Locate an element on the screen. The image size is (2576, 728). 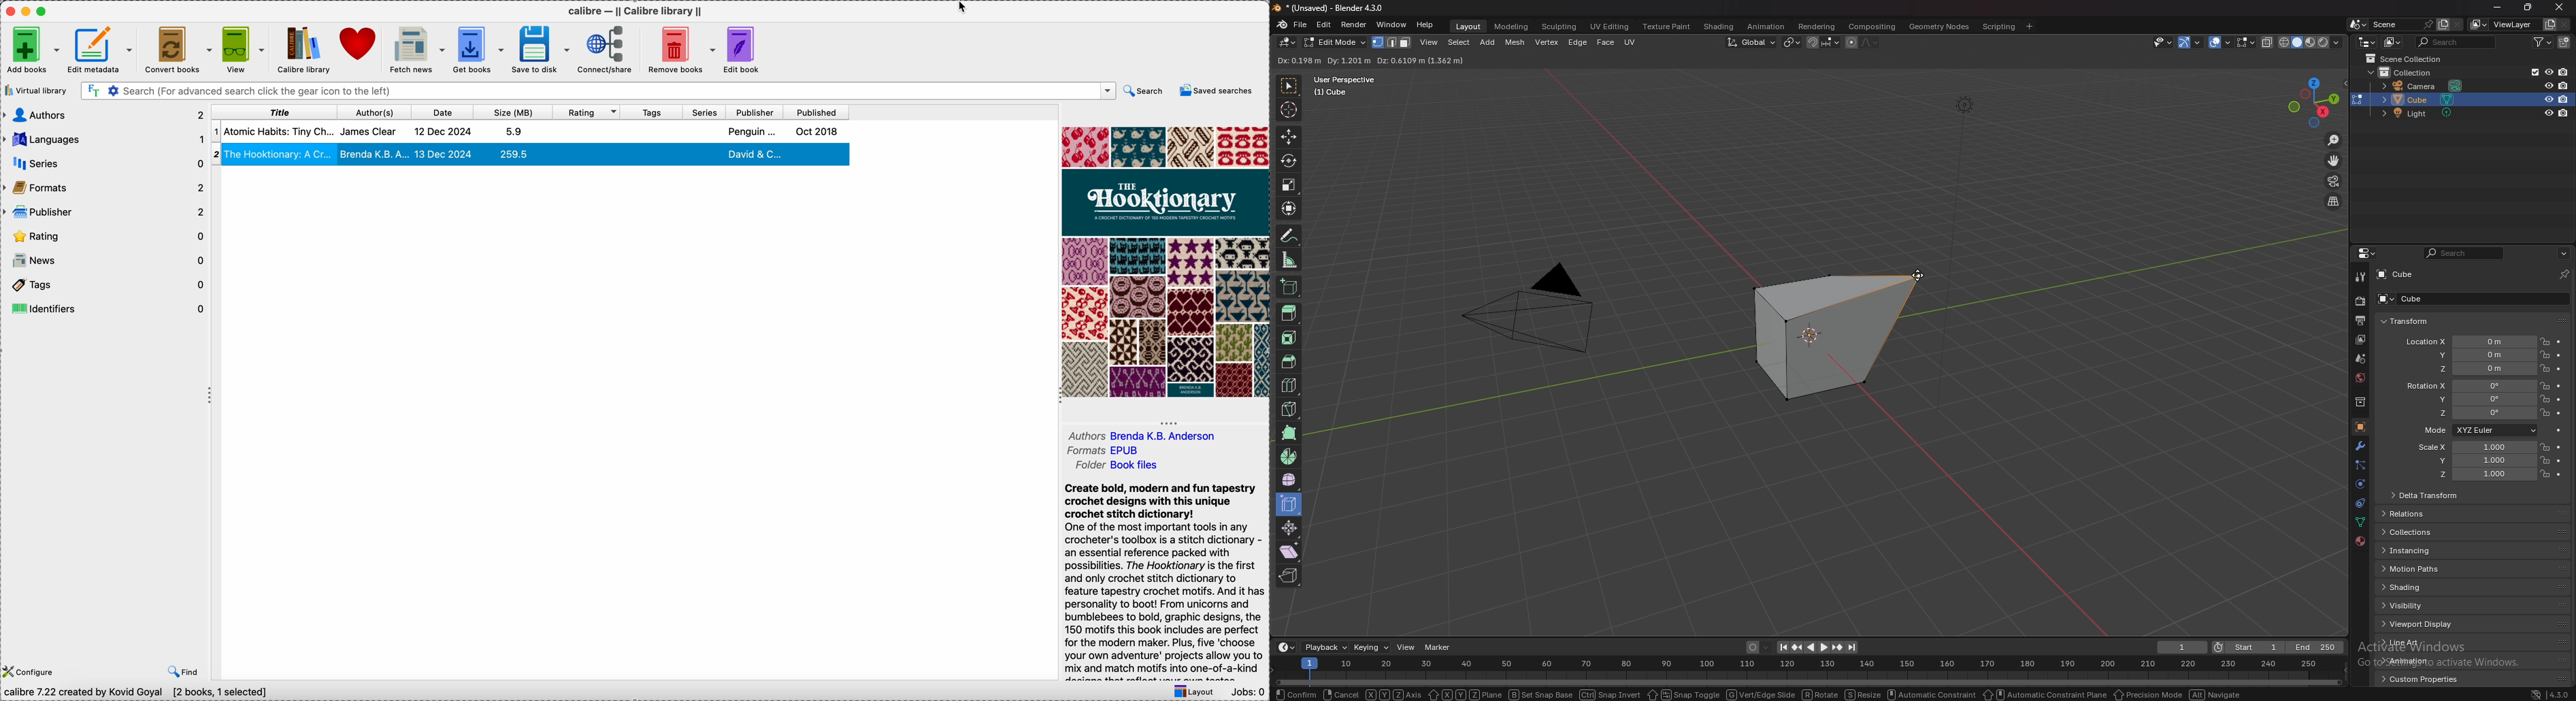
particle is located at coordinates (2360, 466).